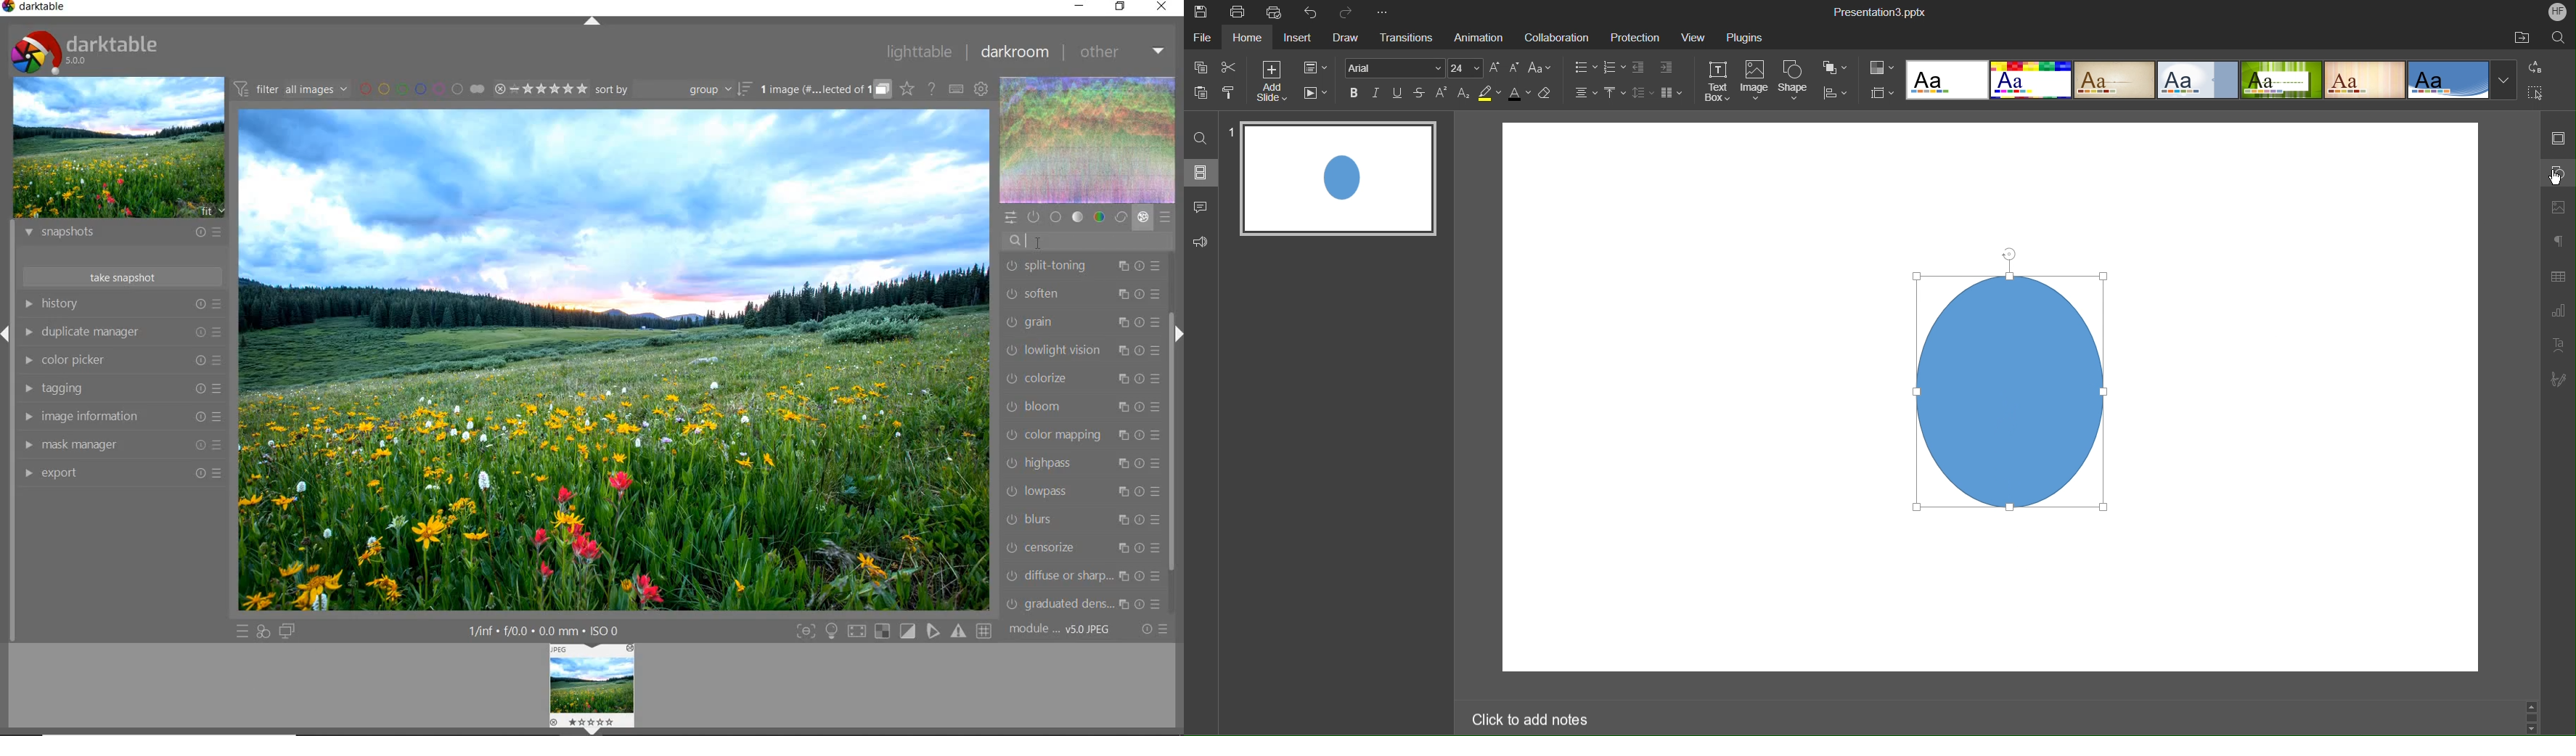  What do you see at coordinates (615, 359) in the screenshot?
I see `selected image` at bounding box center [615, 359].